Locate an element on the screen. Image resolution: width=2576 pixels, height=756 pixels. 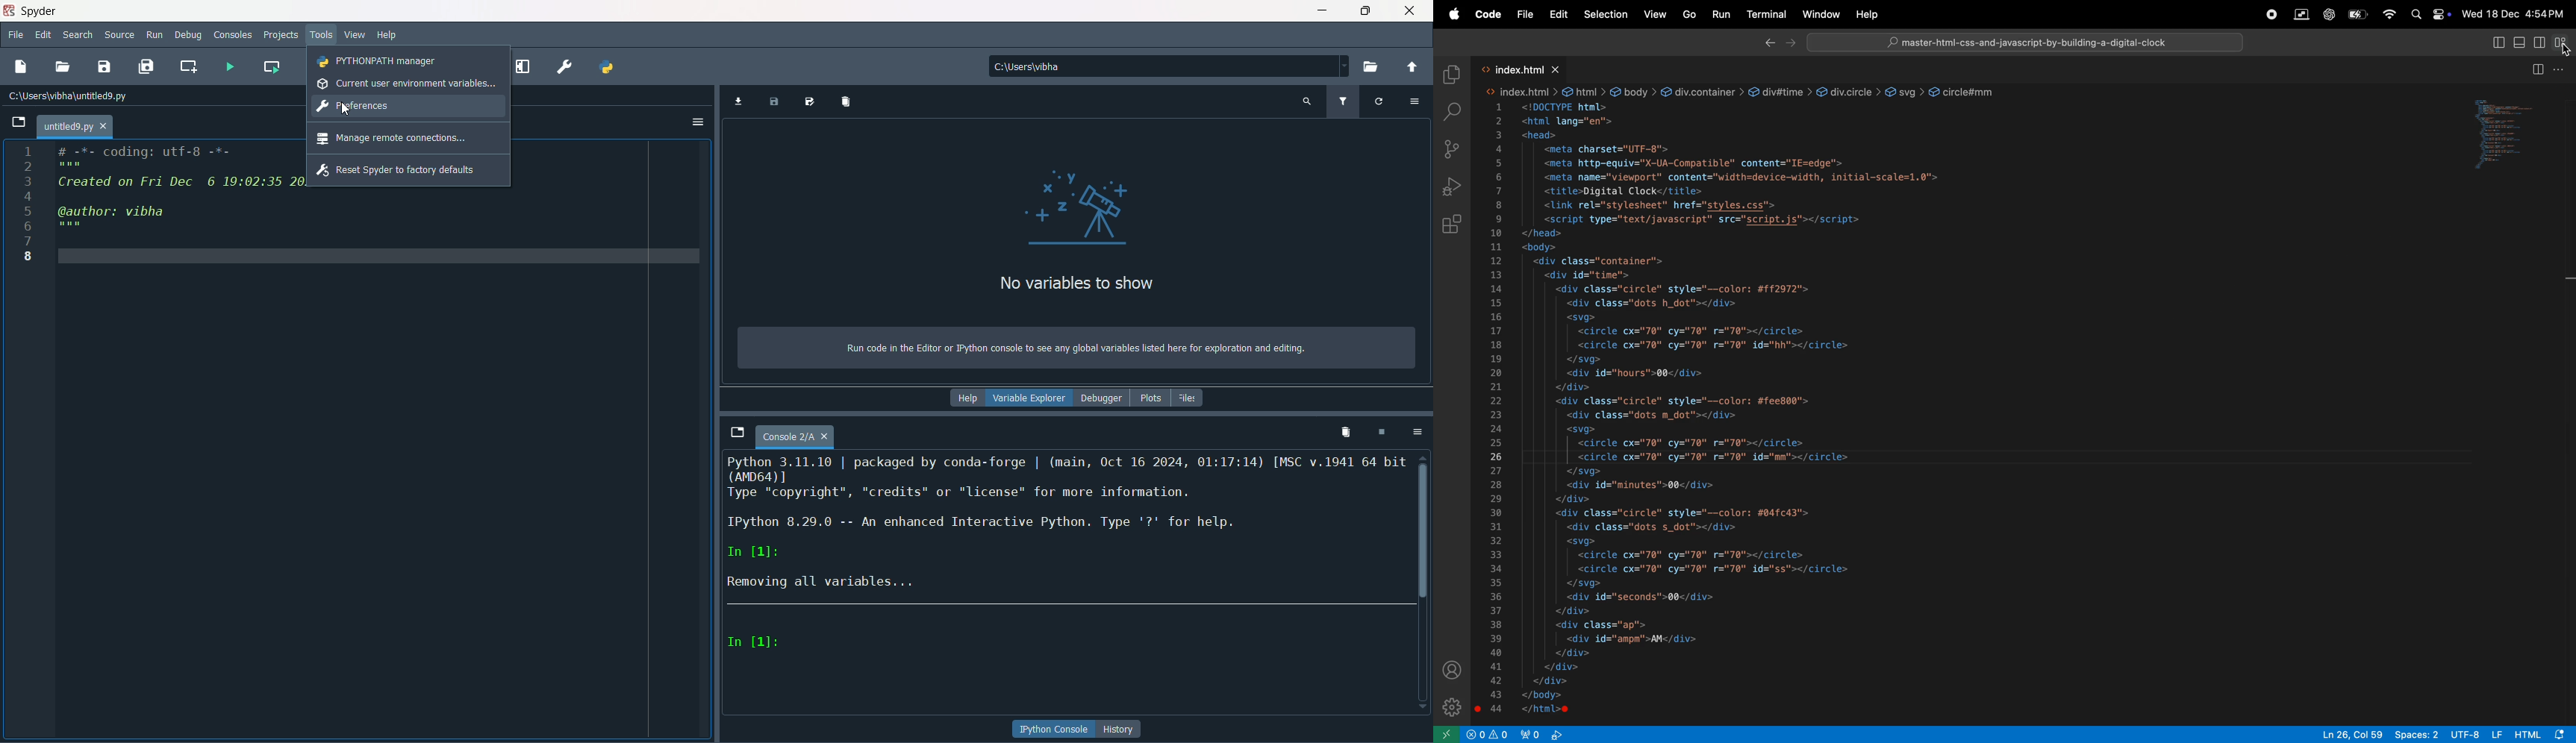
pythonpath manager is located at coordinates (378, 62).